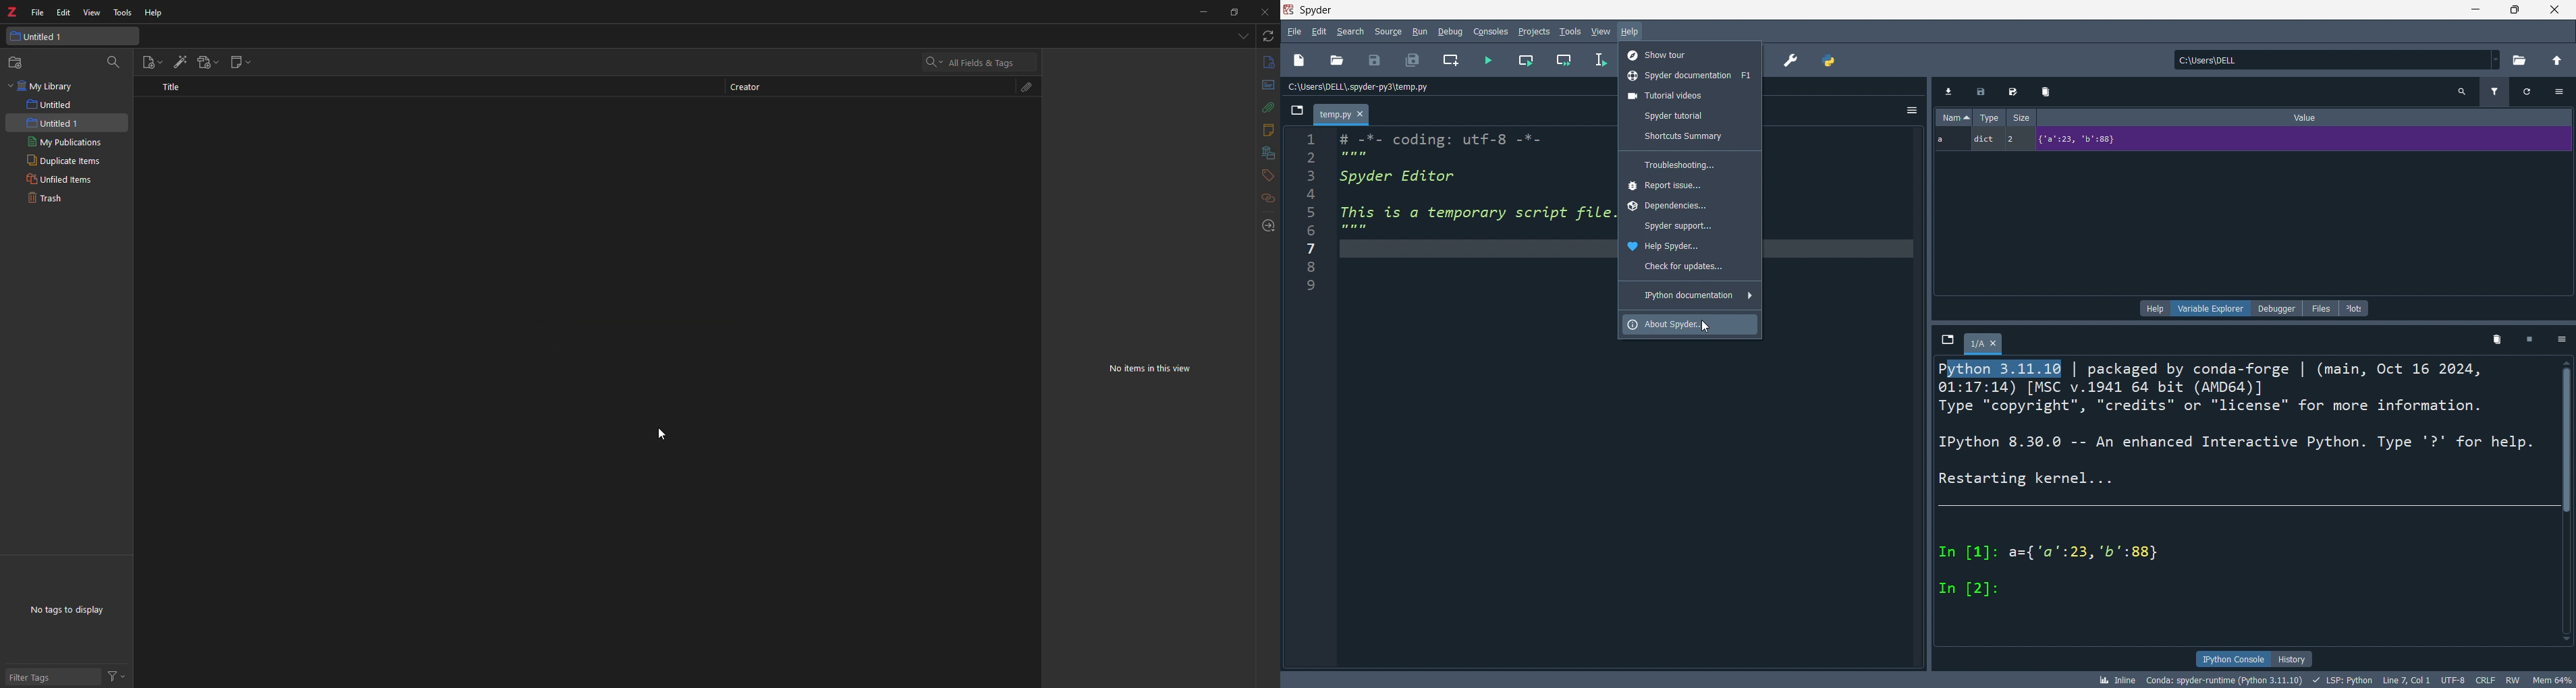 The width and height of the screenshot is (2576, 700). Describe the element at coordinates (2232, 658) in the screenshot. I see `ipython console` at that location.